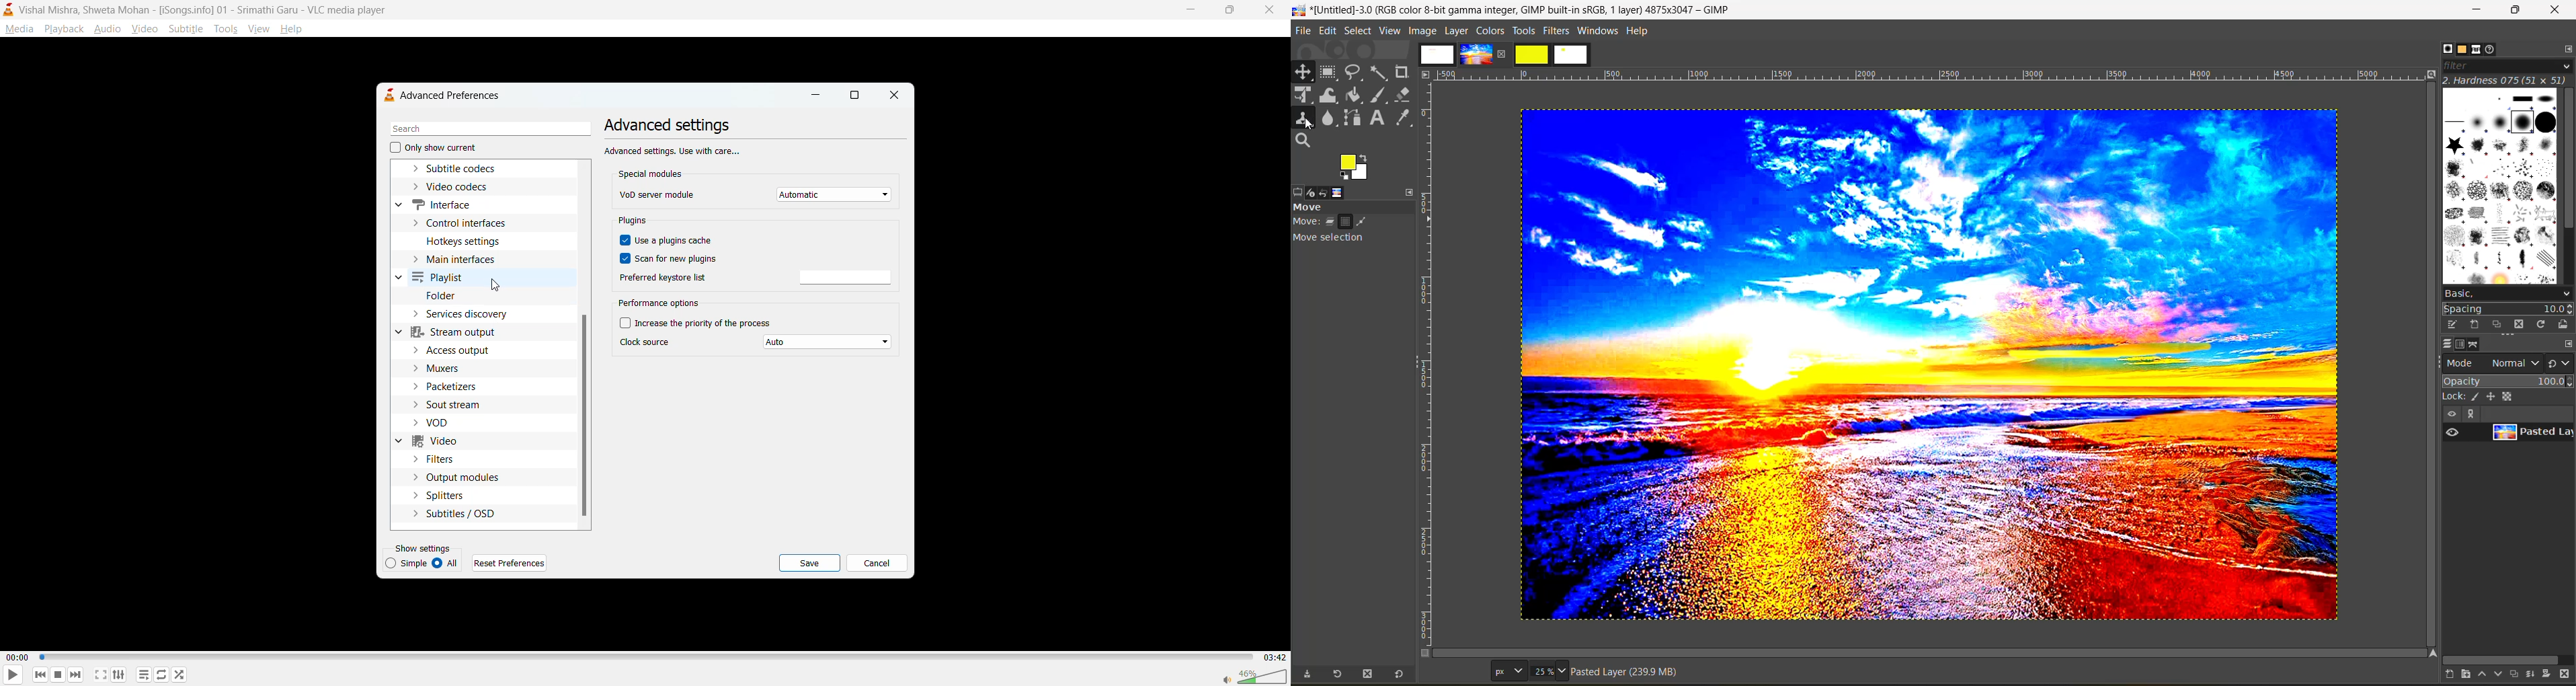  Describe the element at coordinates (674, 150) in the screenshot. I see `Advanced settings, Use with care...` at that location.